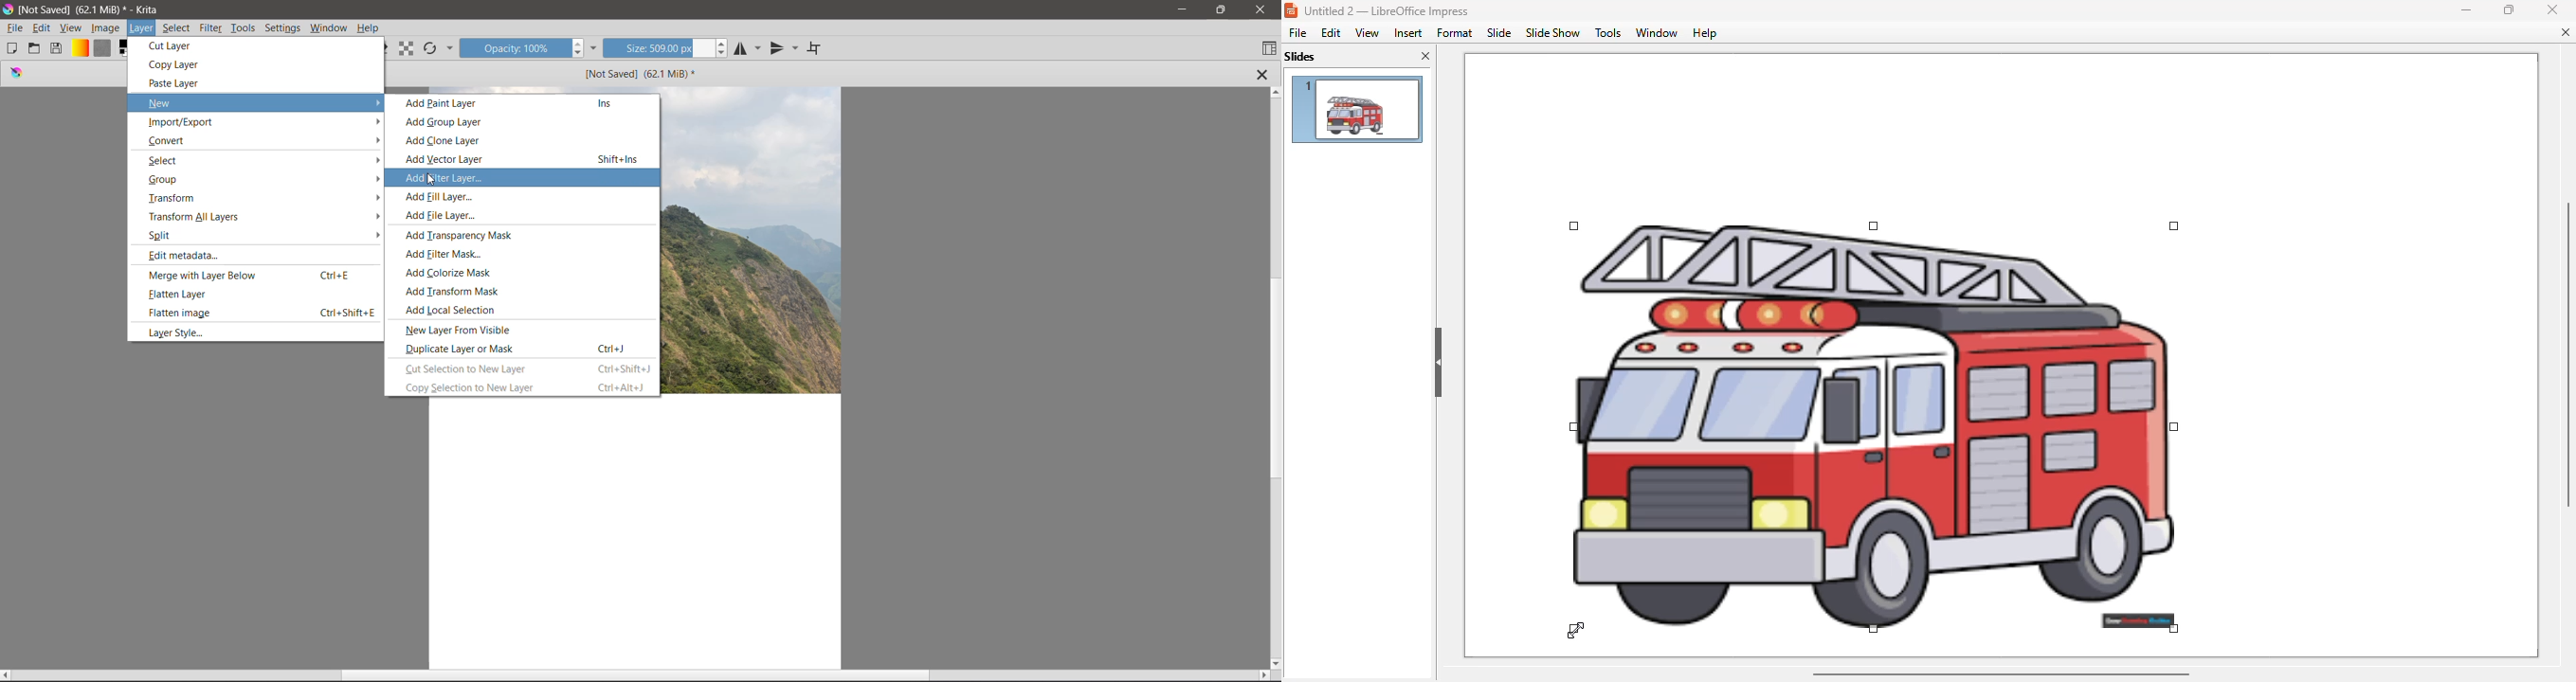 This screenshot has width=2576, height=700. What do you see at coordinates (638, 73) in the screenshot?
I see `Image Name and Size` at bounding box center [638, 73].